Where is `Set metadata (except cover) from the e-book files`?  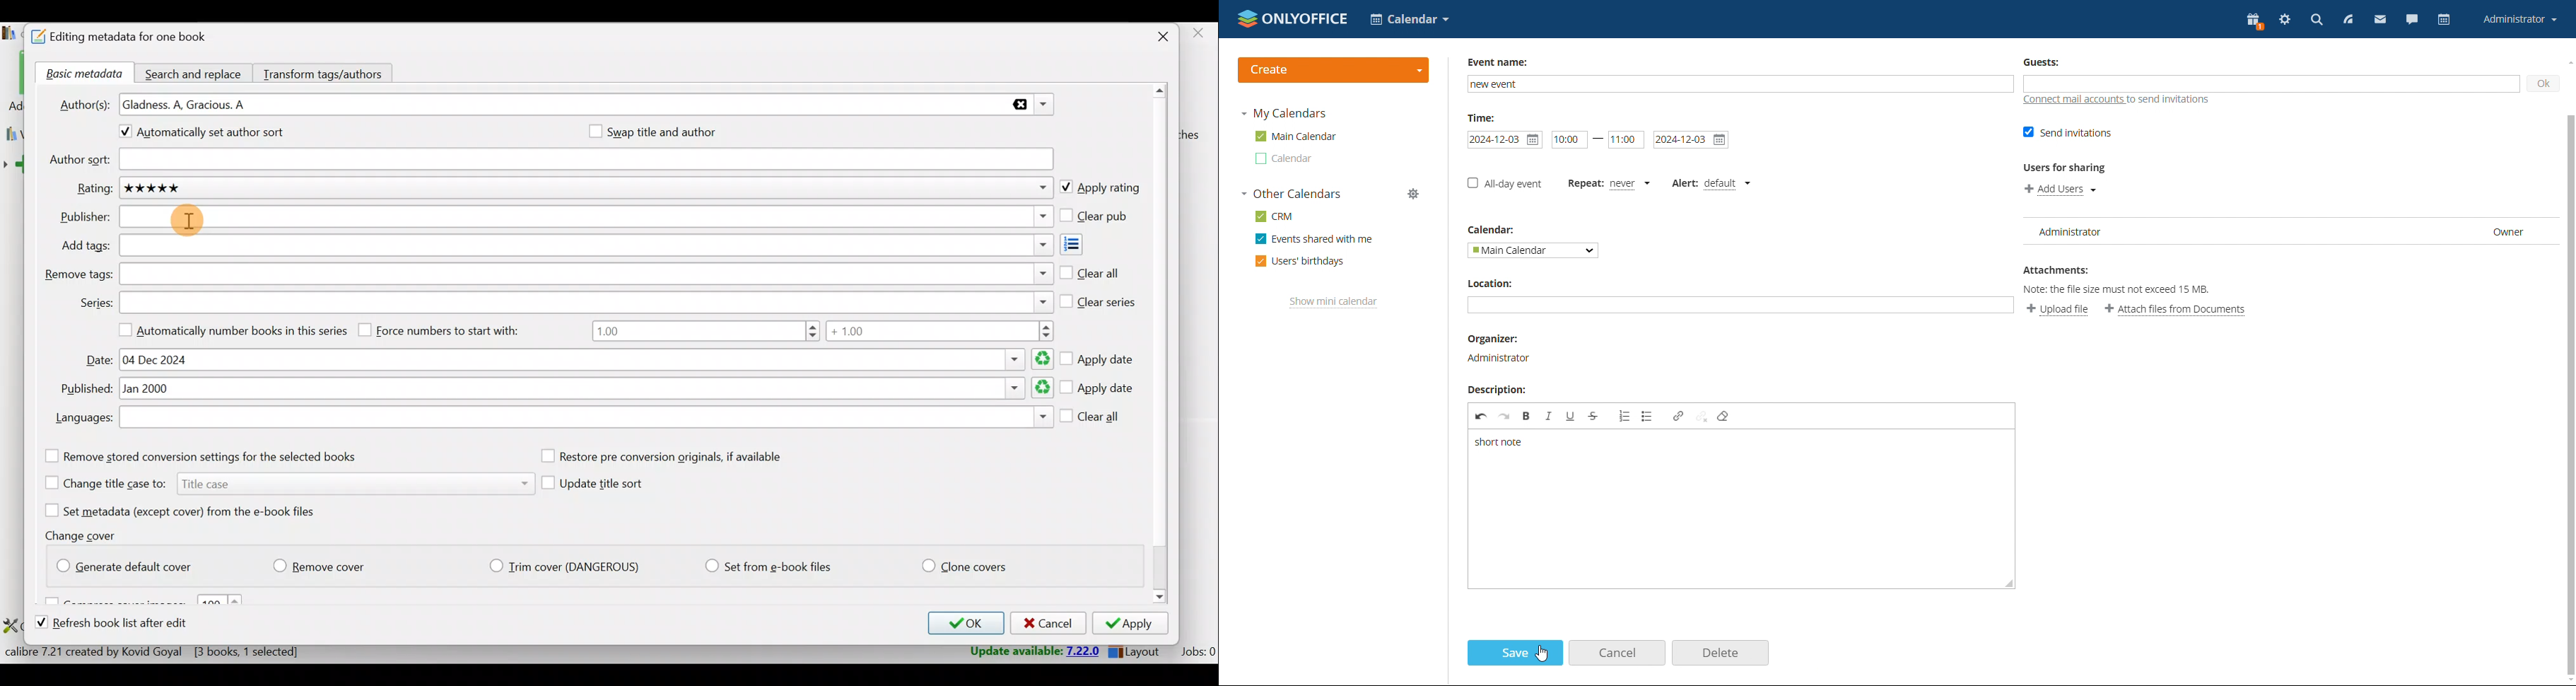
Set metadata (except cover) from the e-book files is located at coordinates (196, 510).